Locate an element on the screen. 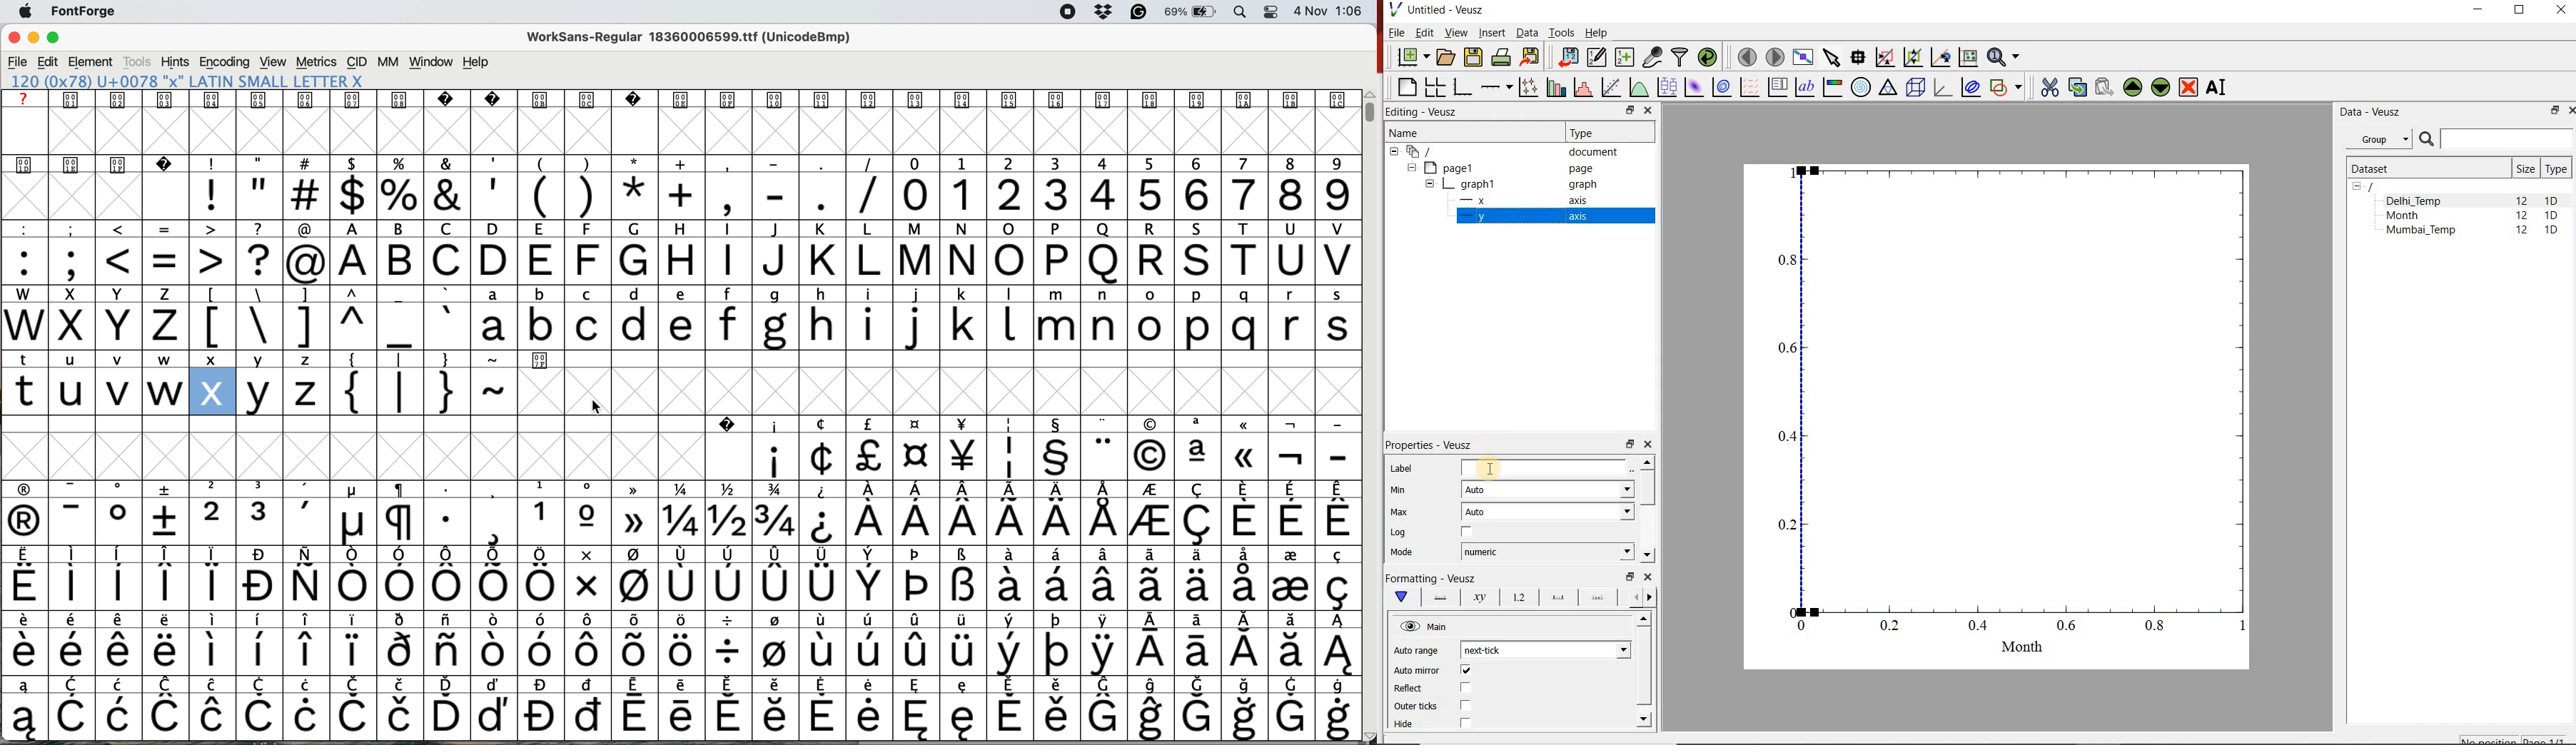 The width and height of the screenshot is (2576, 756). close is located at coordinates (1647, 445).